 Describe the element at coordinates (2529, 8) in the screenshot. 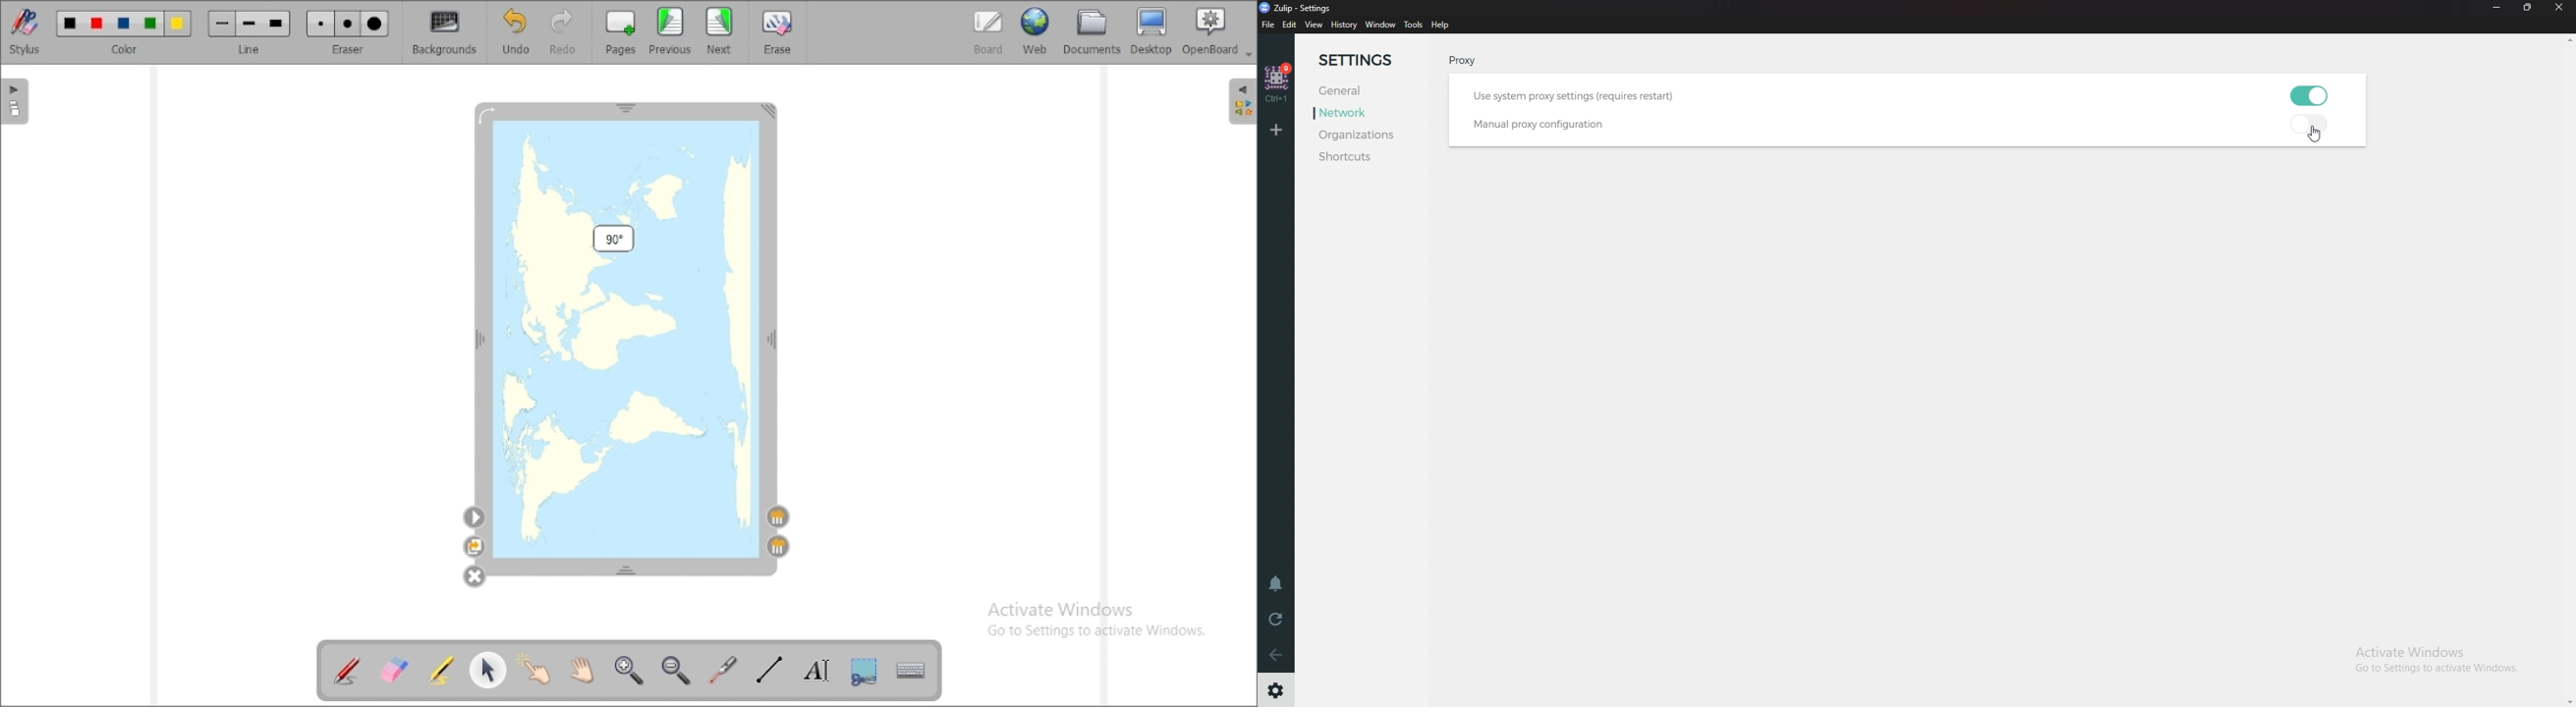

I see `resize` at that location.